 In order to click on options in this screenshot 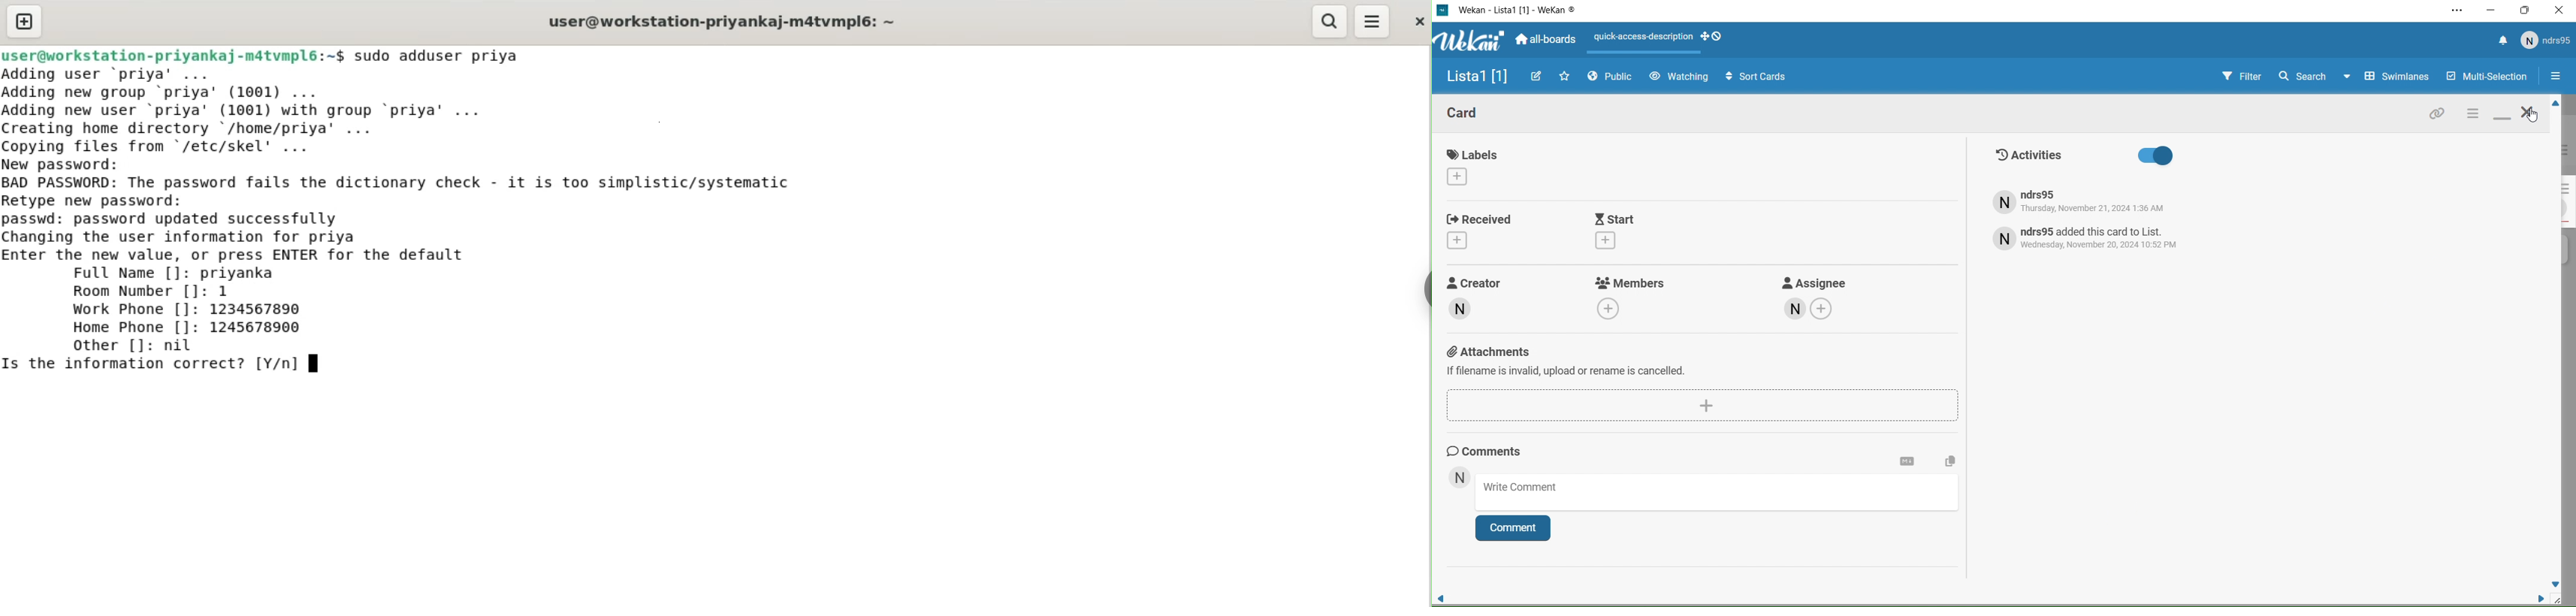, I will do `click(2472, 114)`.